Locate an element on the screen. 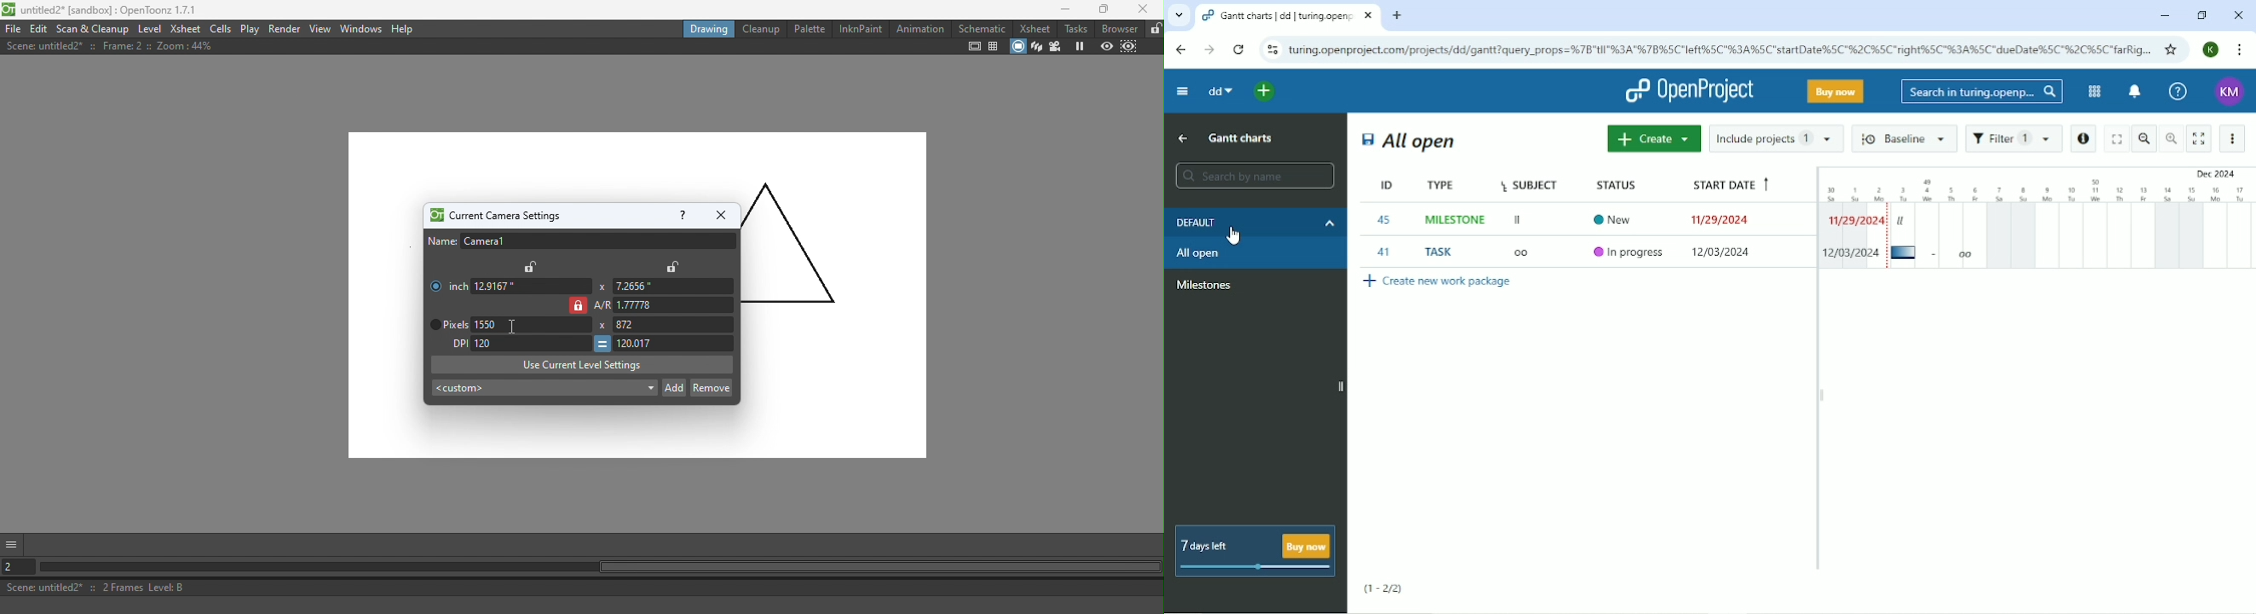 The image size is (2268, 616). Site is located at coordinates (1721, 50).